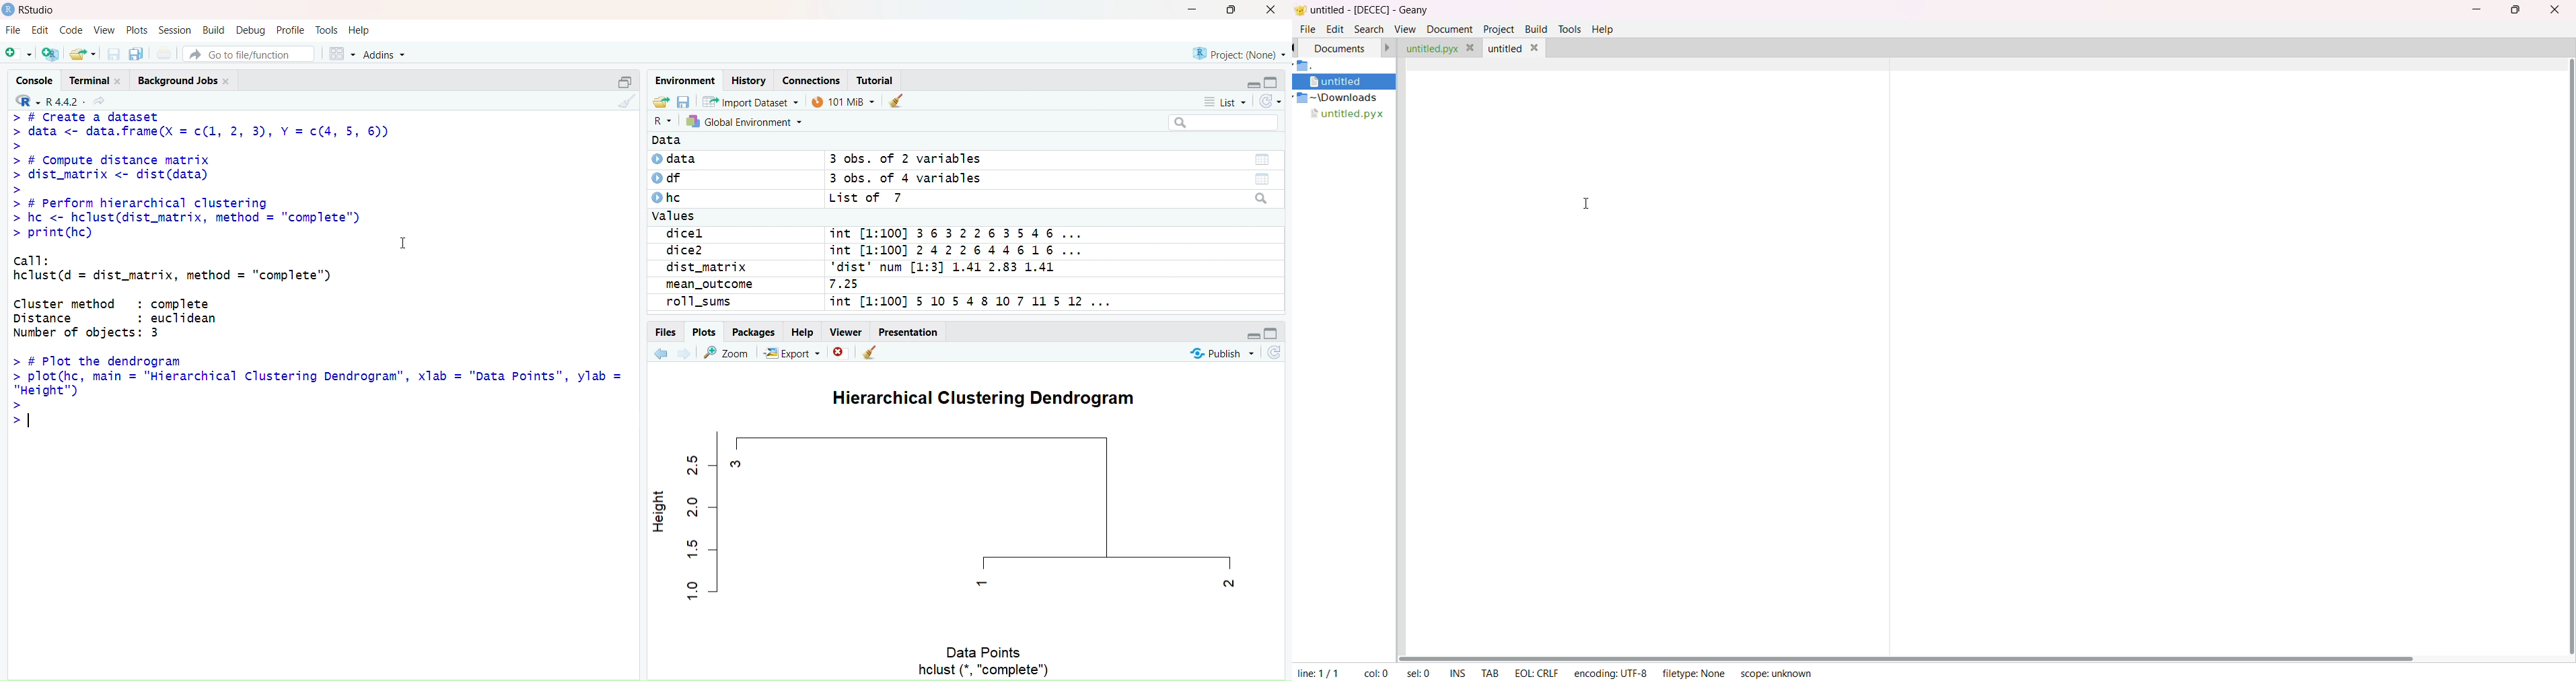 The width and height of the screenshot is (2576, 700). What do you see at coordinates (360, 31) in the screenshot?
I see `Help` at bounding box center [360, 31].